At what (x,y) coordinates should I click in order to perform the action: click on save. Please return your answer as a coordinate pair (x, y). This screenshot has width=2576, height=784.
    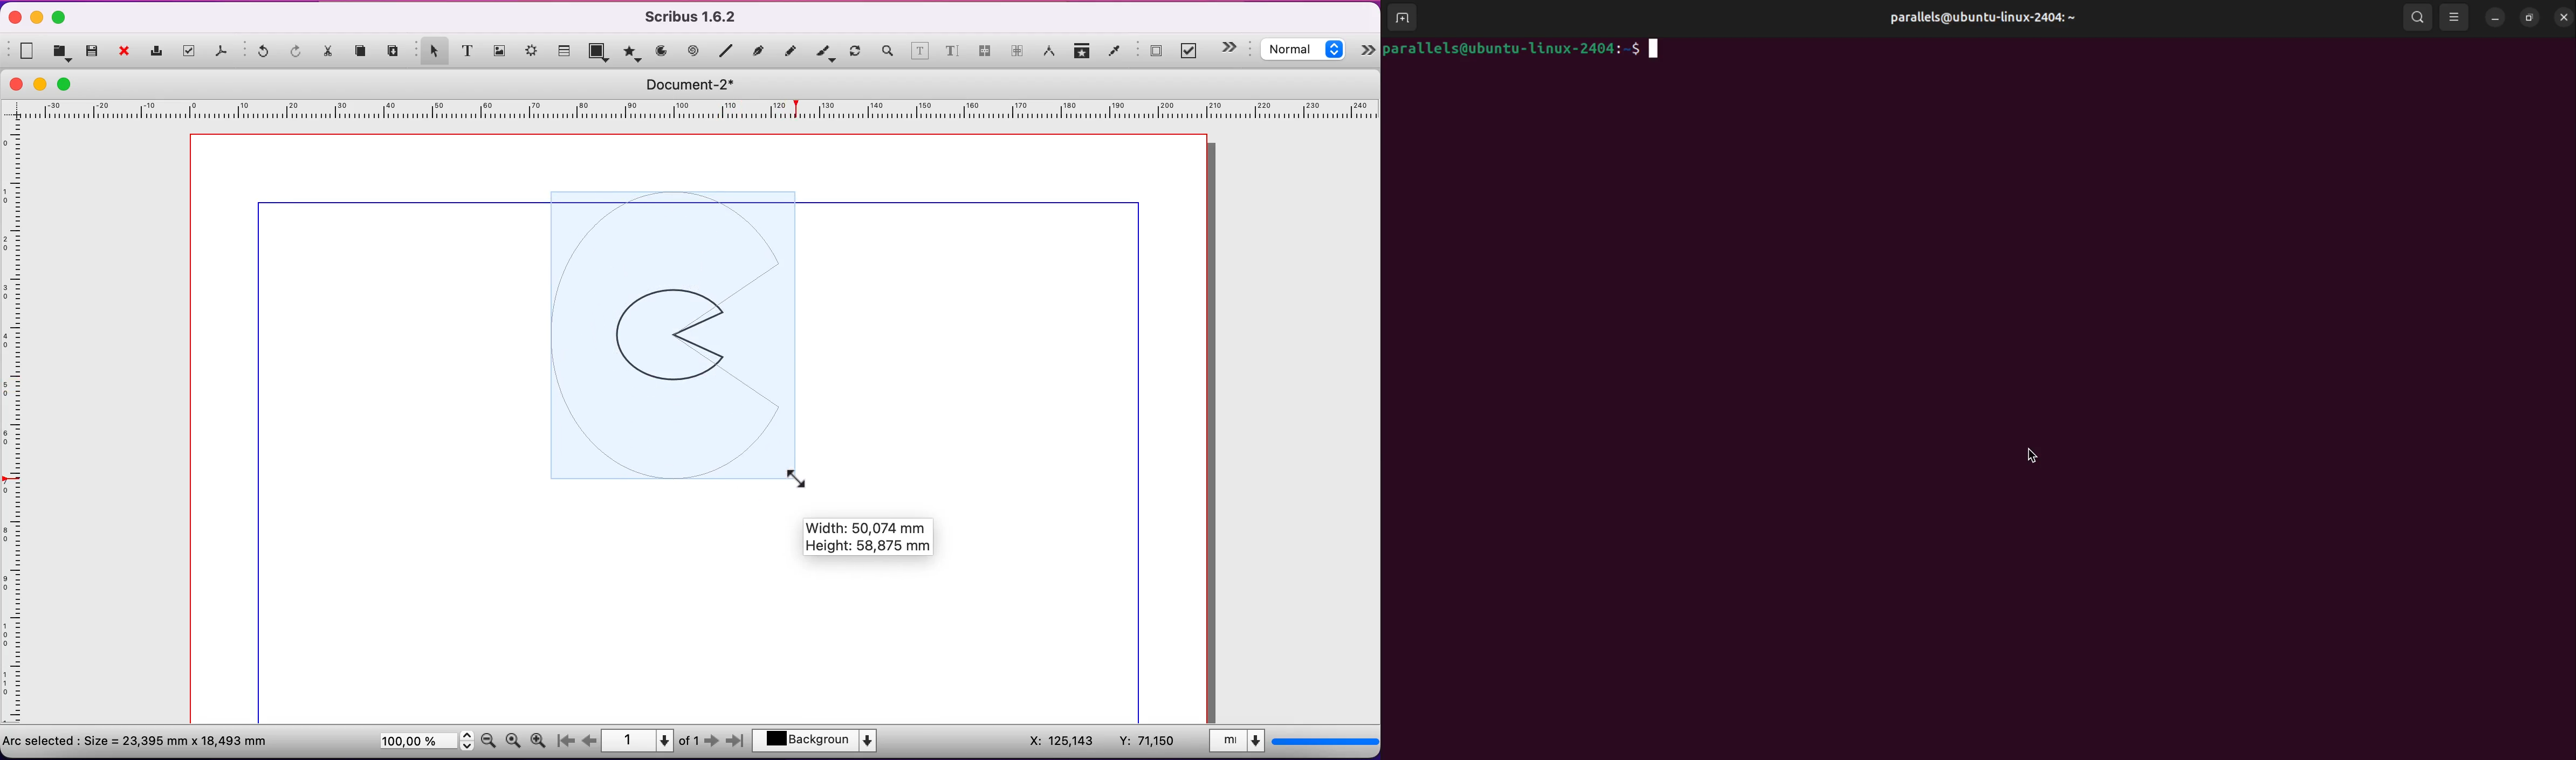
    Looking at the image, I should click on (93, 51).